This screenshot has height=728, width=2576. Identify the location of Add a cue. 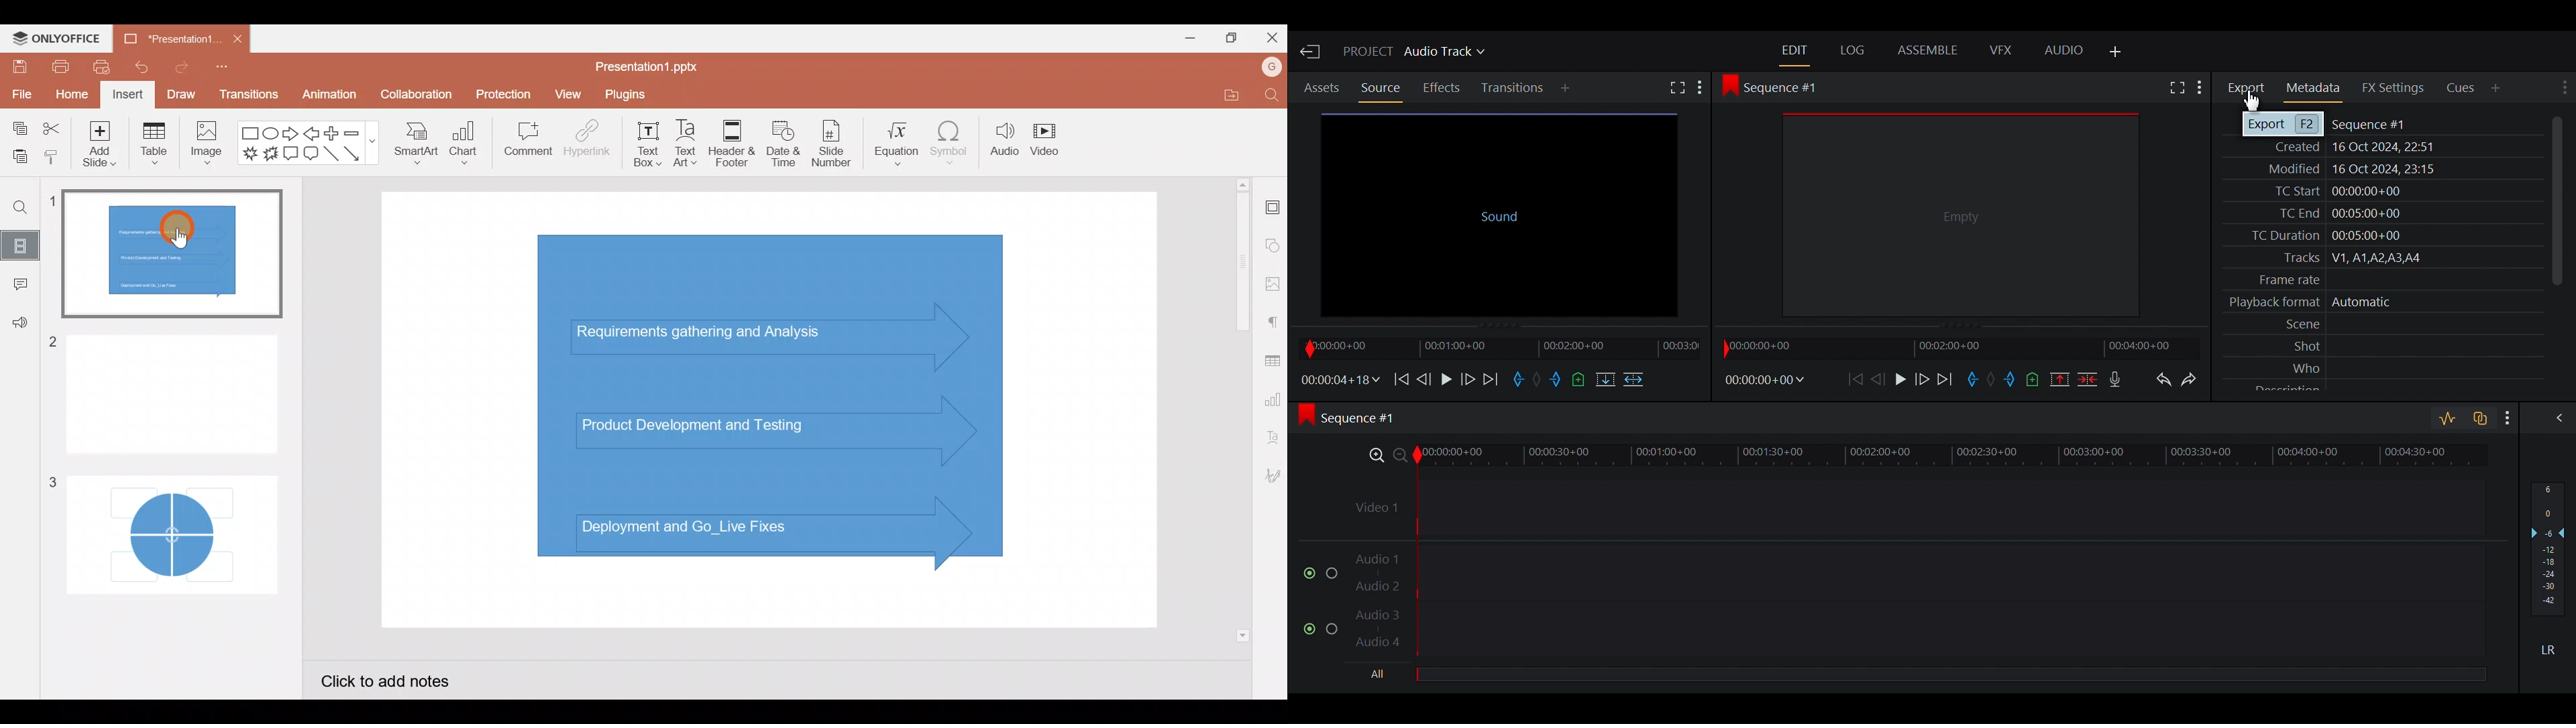
(2035, 379).